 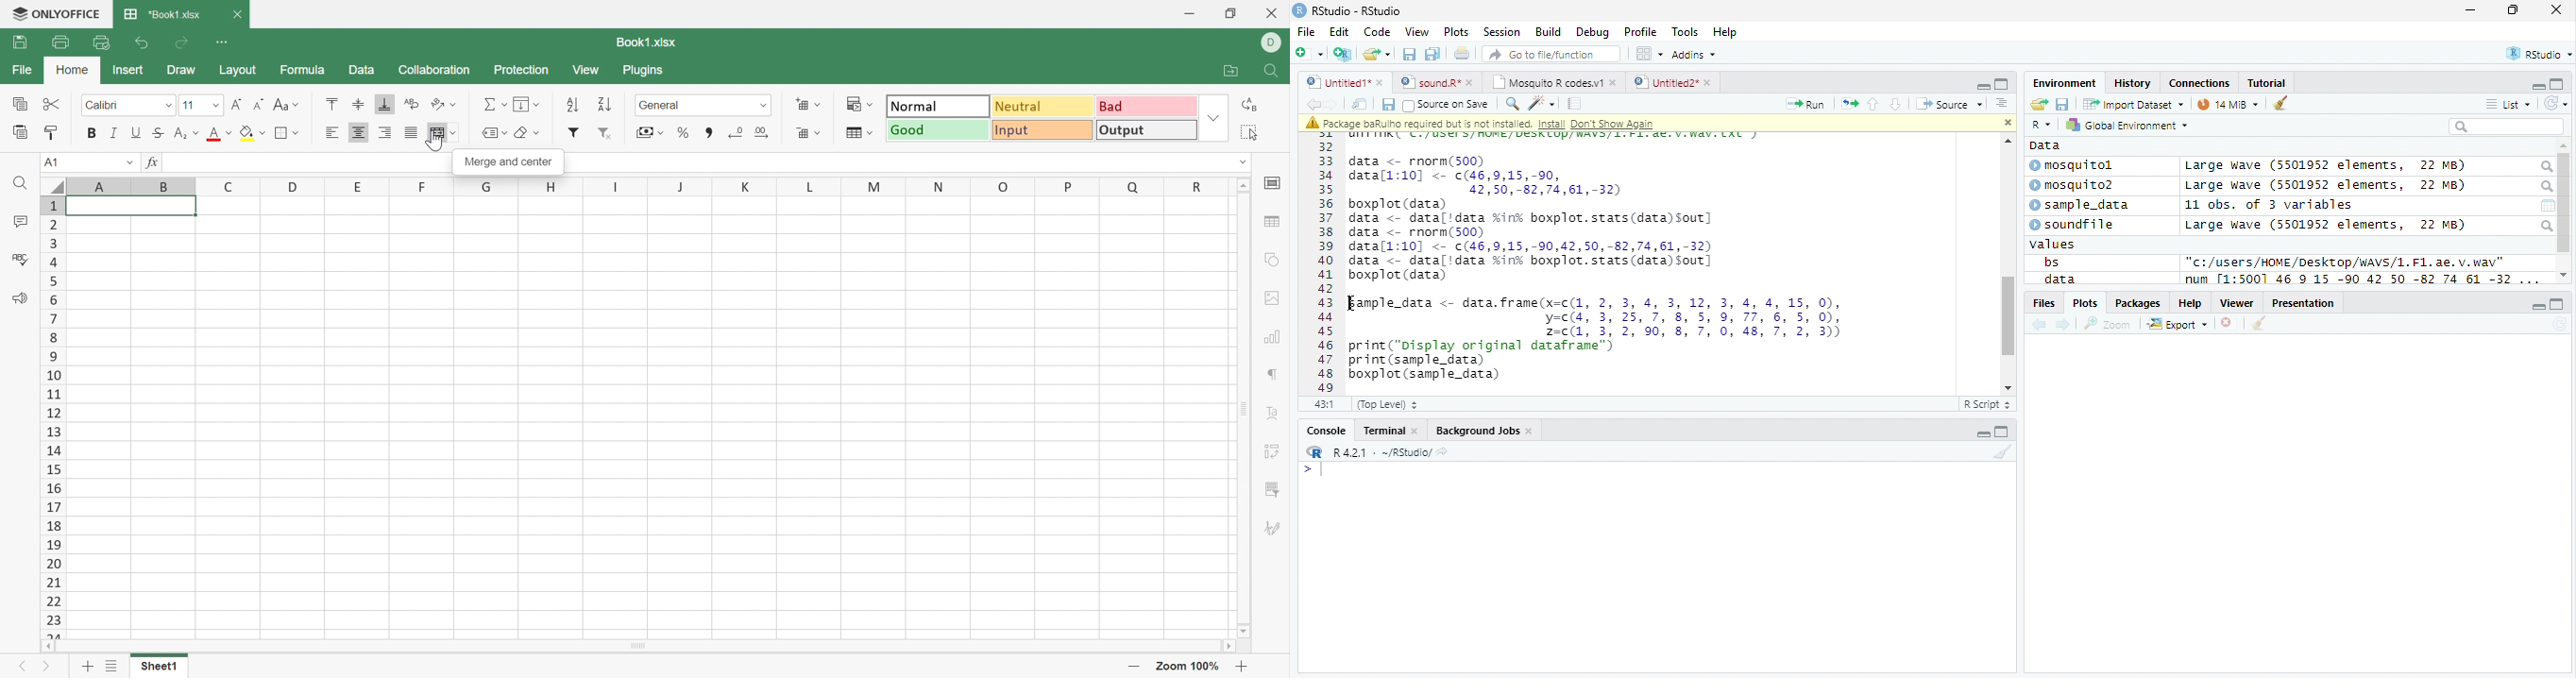 What do you see at coordinates (2001, 84) in the screenshot?
I see `Full screen` at bounding box center [2001, 84].